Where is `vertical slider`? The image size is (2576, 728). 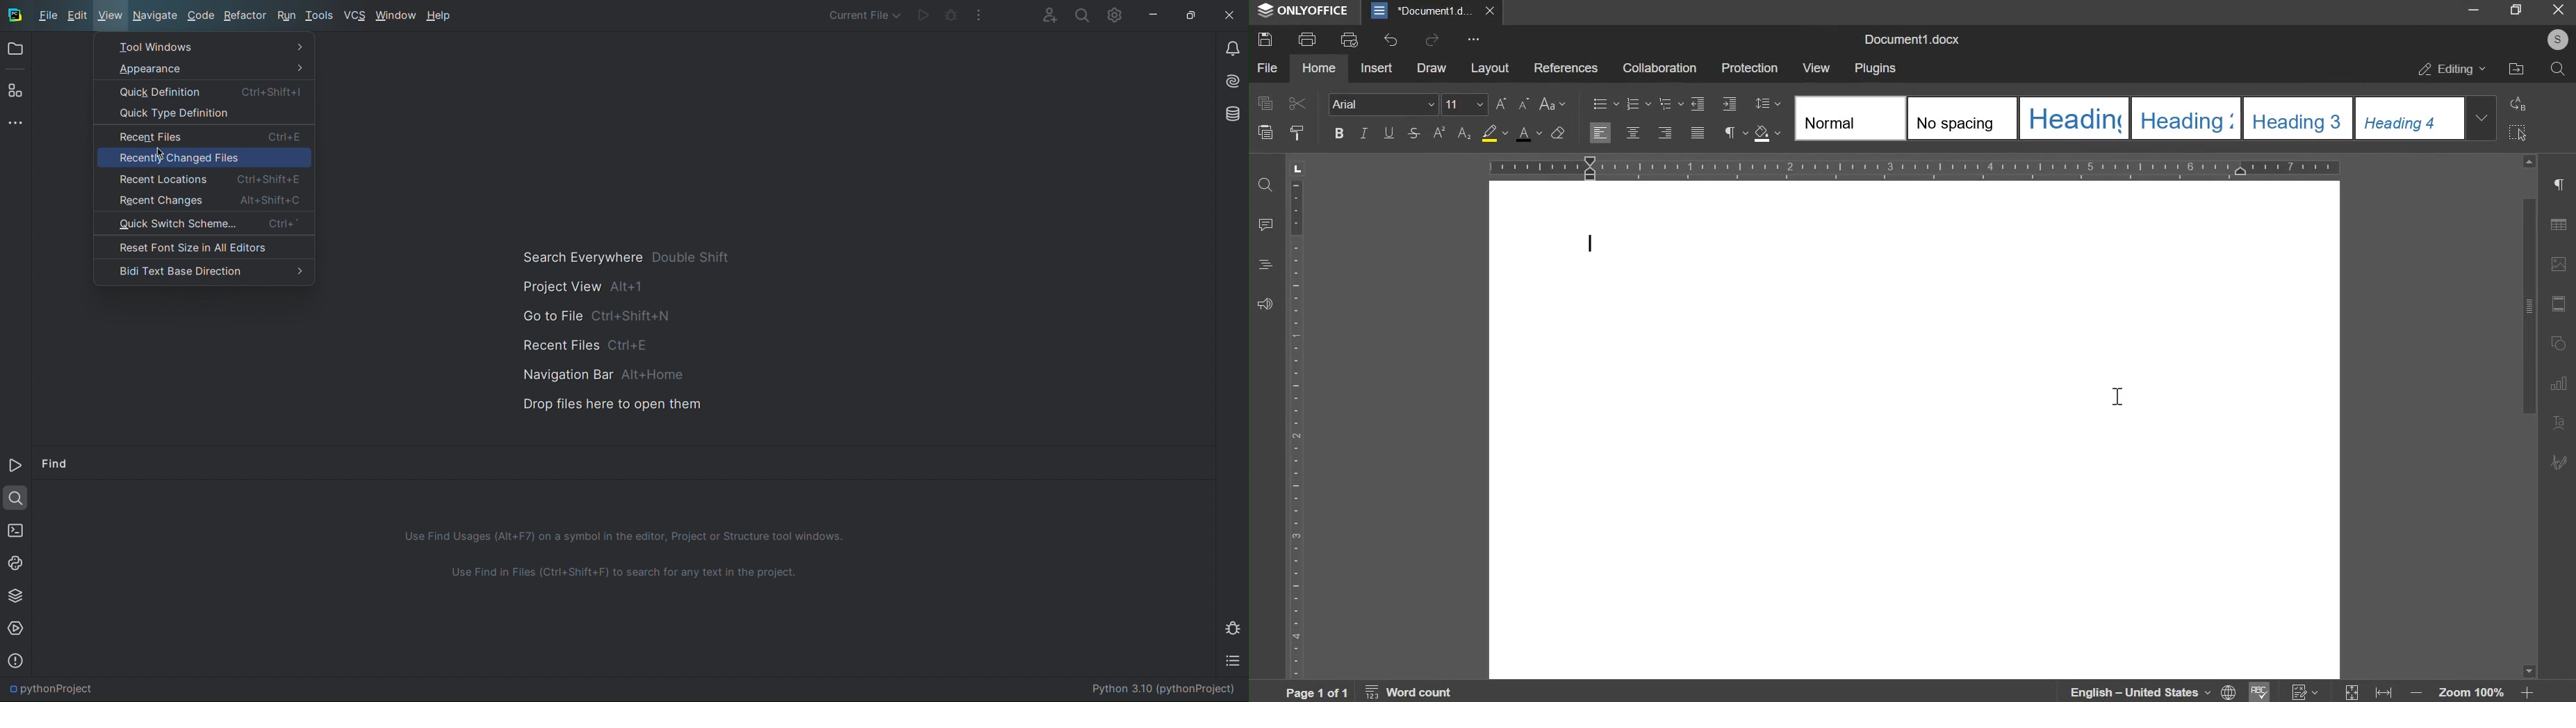 vertical slider is located at coordinates (2530, 412).